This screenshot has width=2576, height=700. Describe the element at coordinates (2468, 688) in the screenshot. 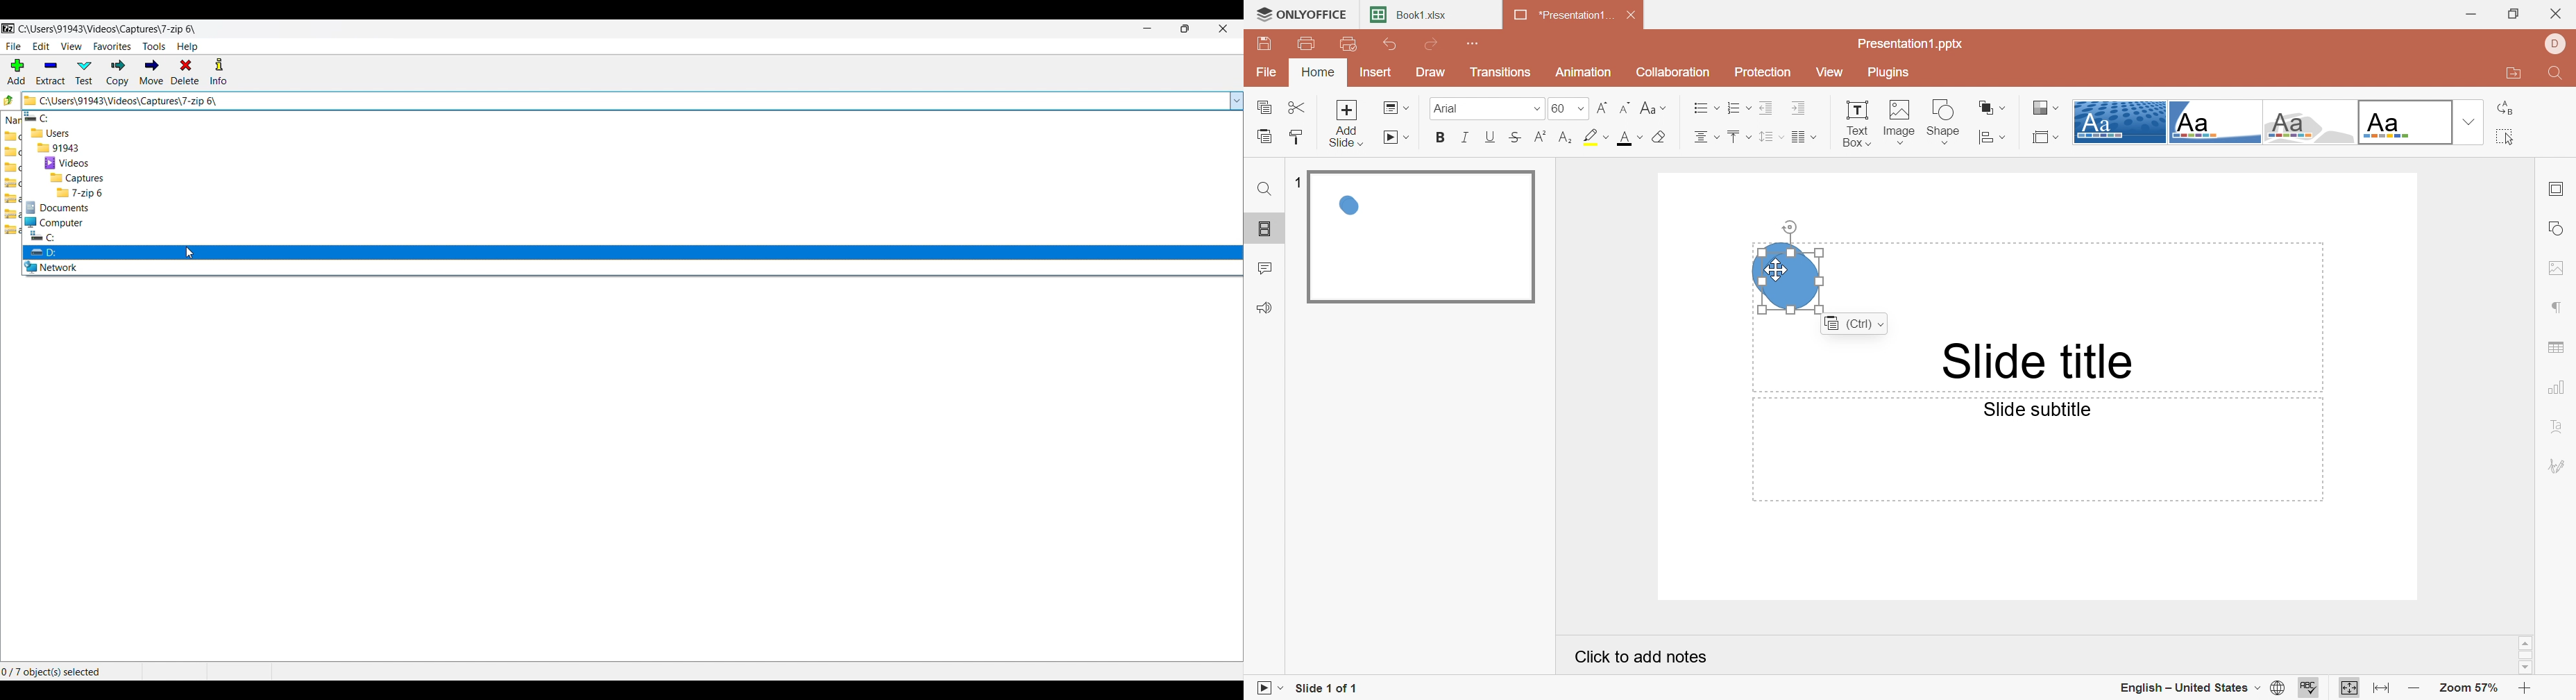

I see `Zoom 57%` at that location.